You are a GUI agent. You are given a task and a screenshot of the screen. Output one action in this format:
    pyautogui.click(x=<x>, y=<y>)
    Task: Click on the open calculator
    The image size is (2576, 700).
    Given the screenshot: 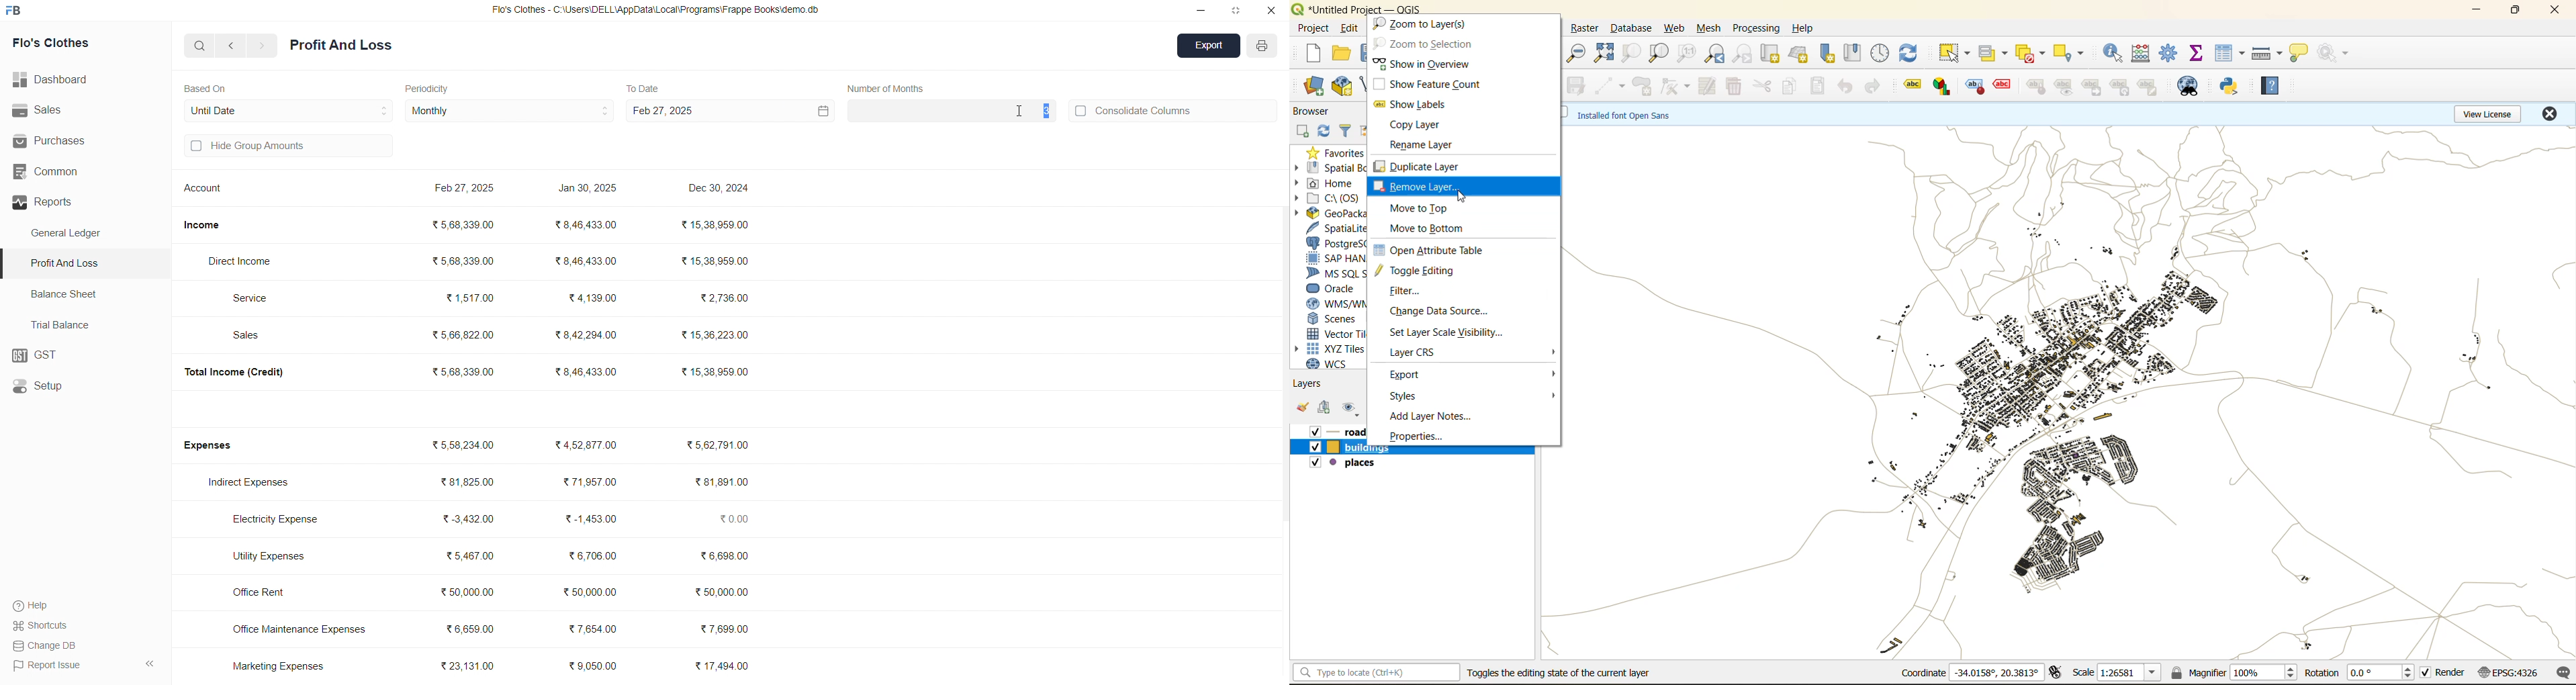 What is the action you would take?
    pyautogui.click(x=2144, y=56)
    